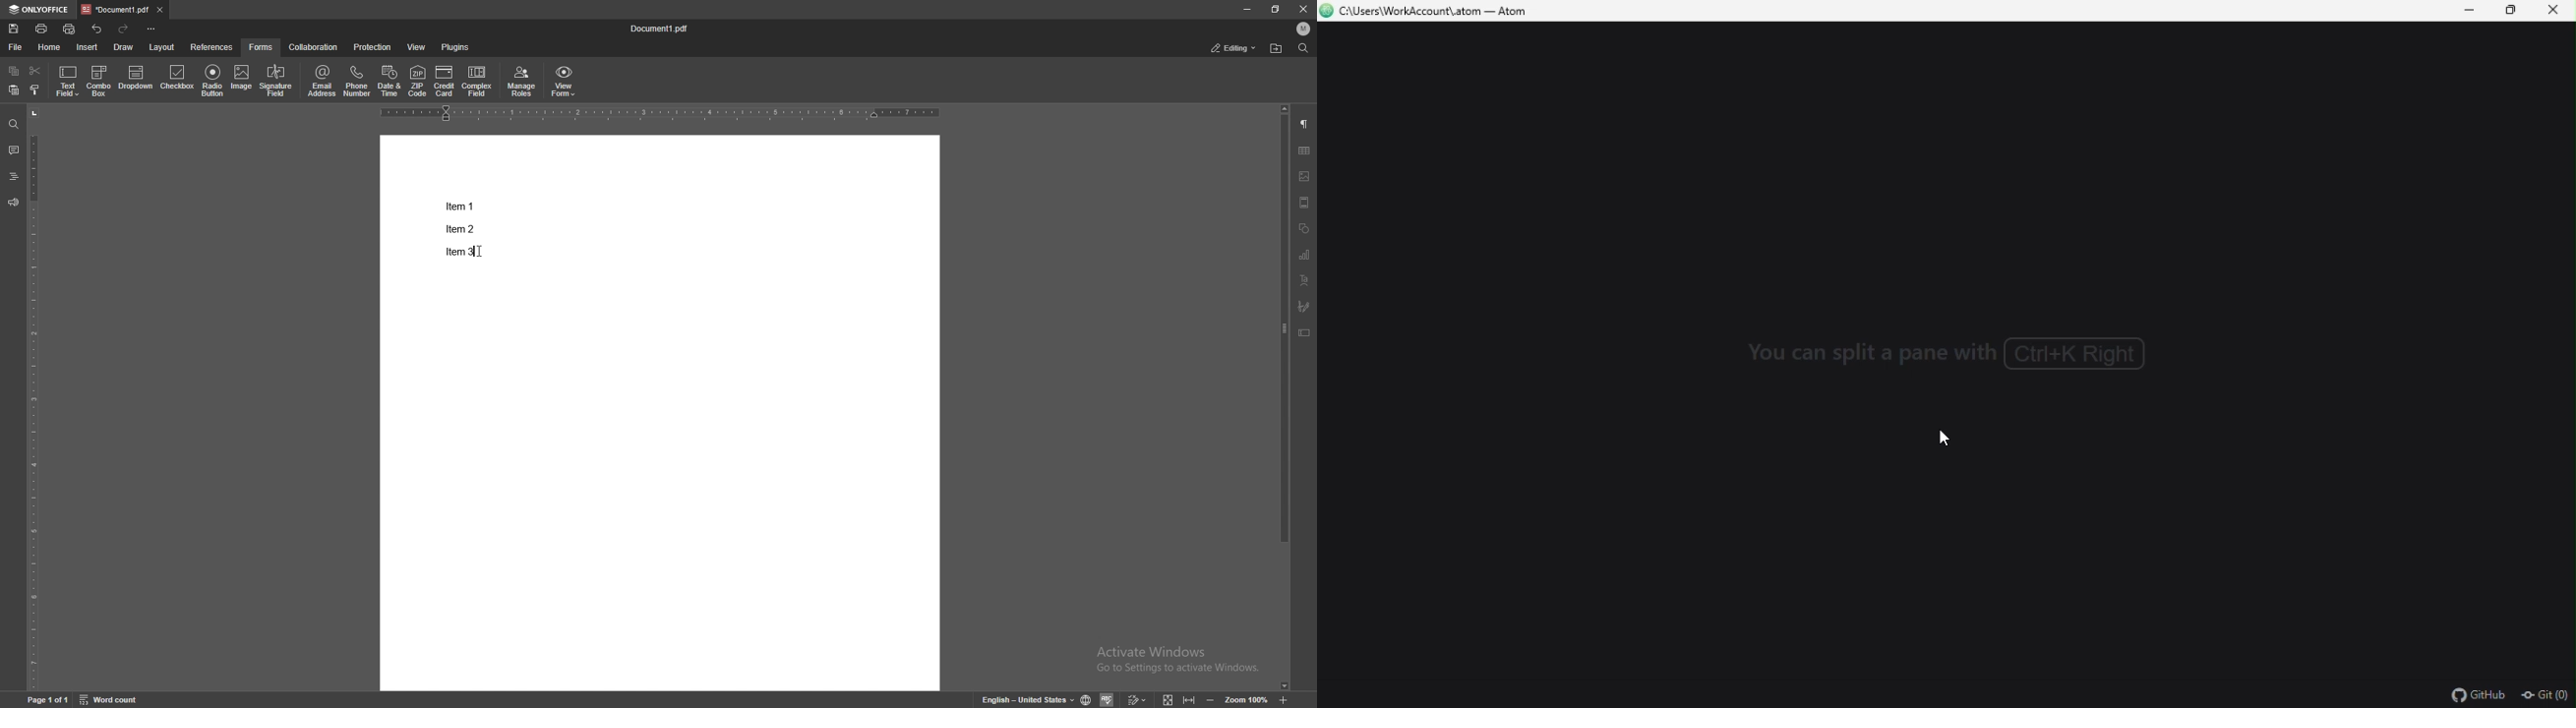 The width and height of the screenshot is (2576, 728). Describe the element at coordinates (478, 82) in the screenshot. I see `complex field` at that location.